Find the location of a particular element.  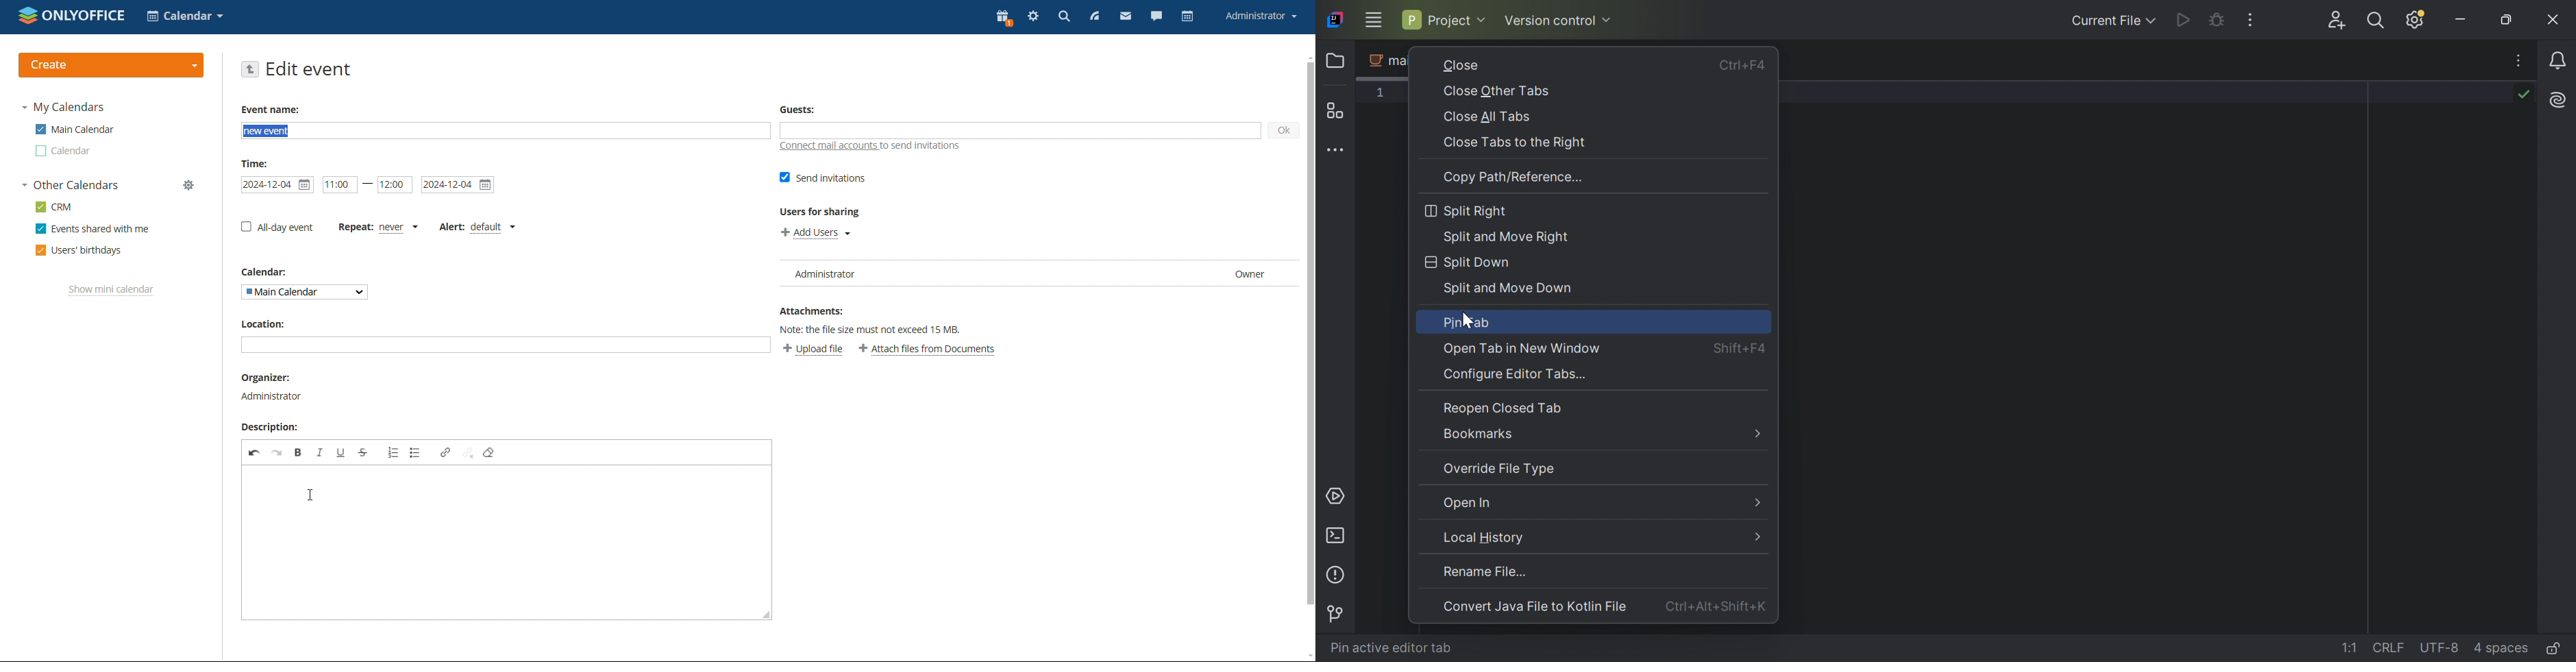

set alert is located at coordinates (454, 229).